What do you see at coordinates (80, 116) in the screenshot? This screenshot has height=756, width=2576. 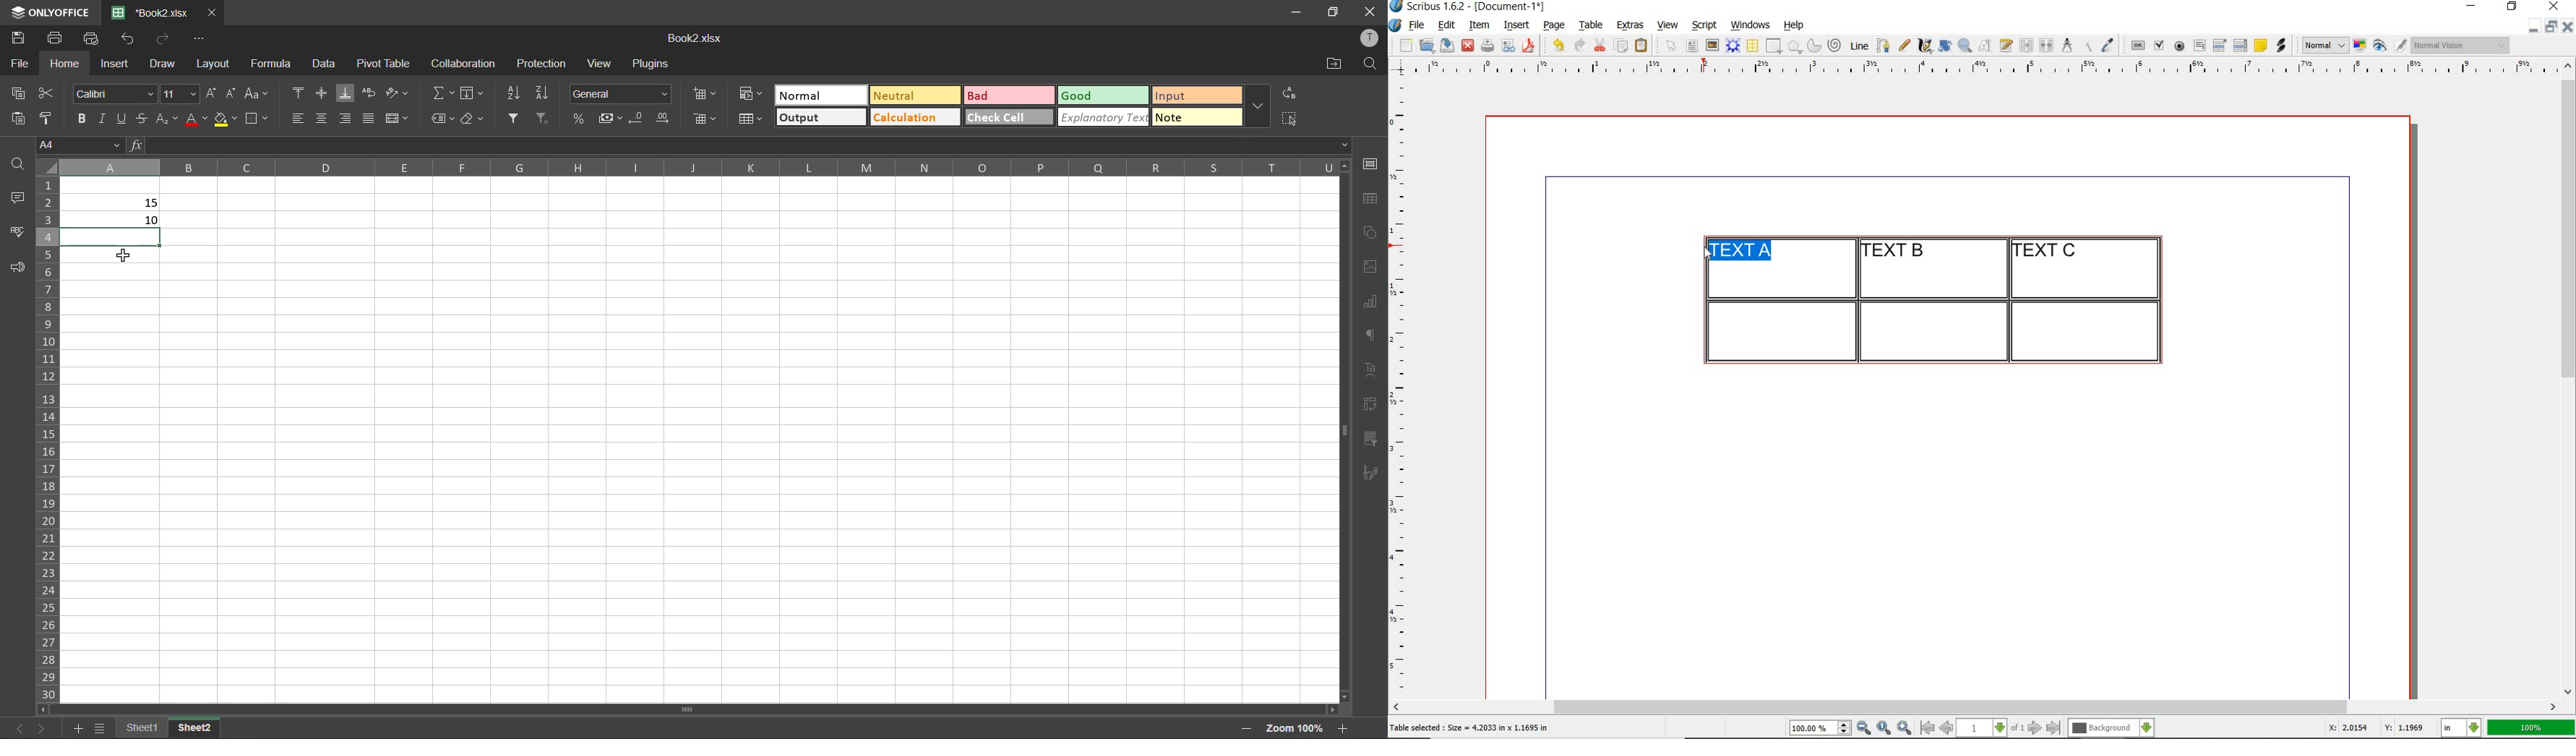 I see `bold` at bounding box center [80, 116].